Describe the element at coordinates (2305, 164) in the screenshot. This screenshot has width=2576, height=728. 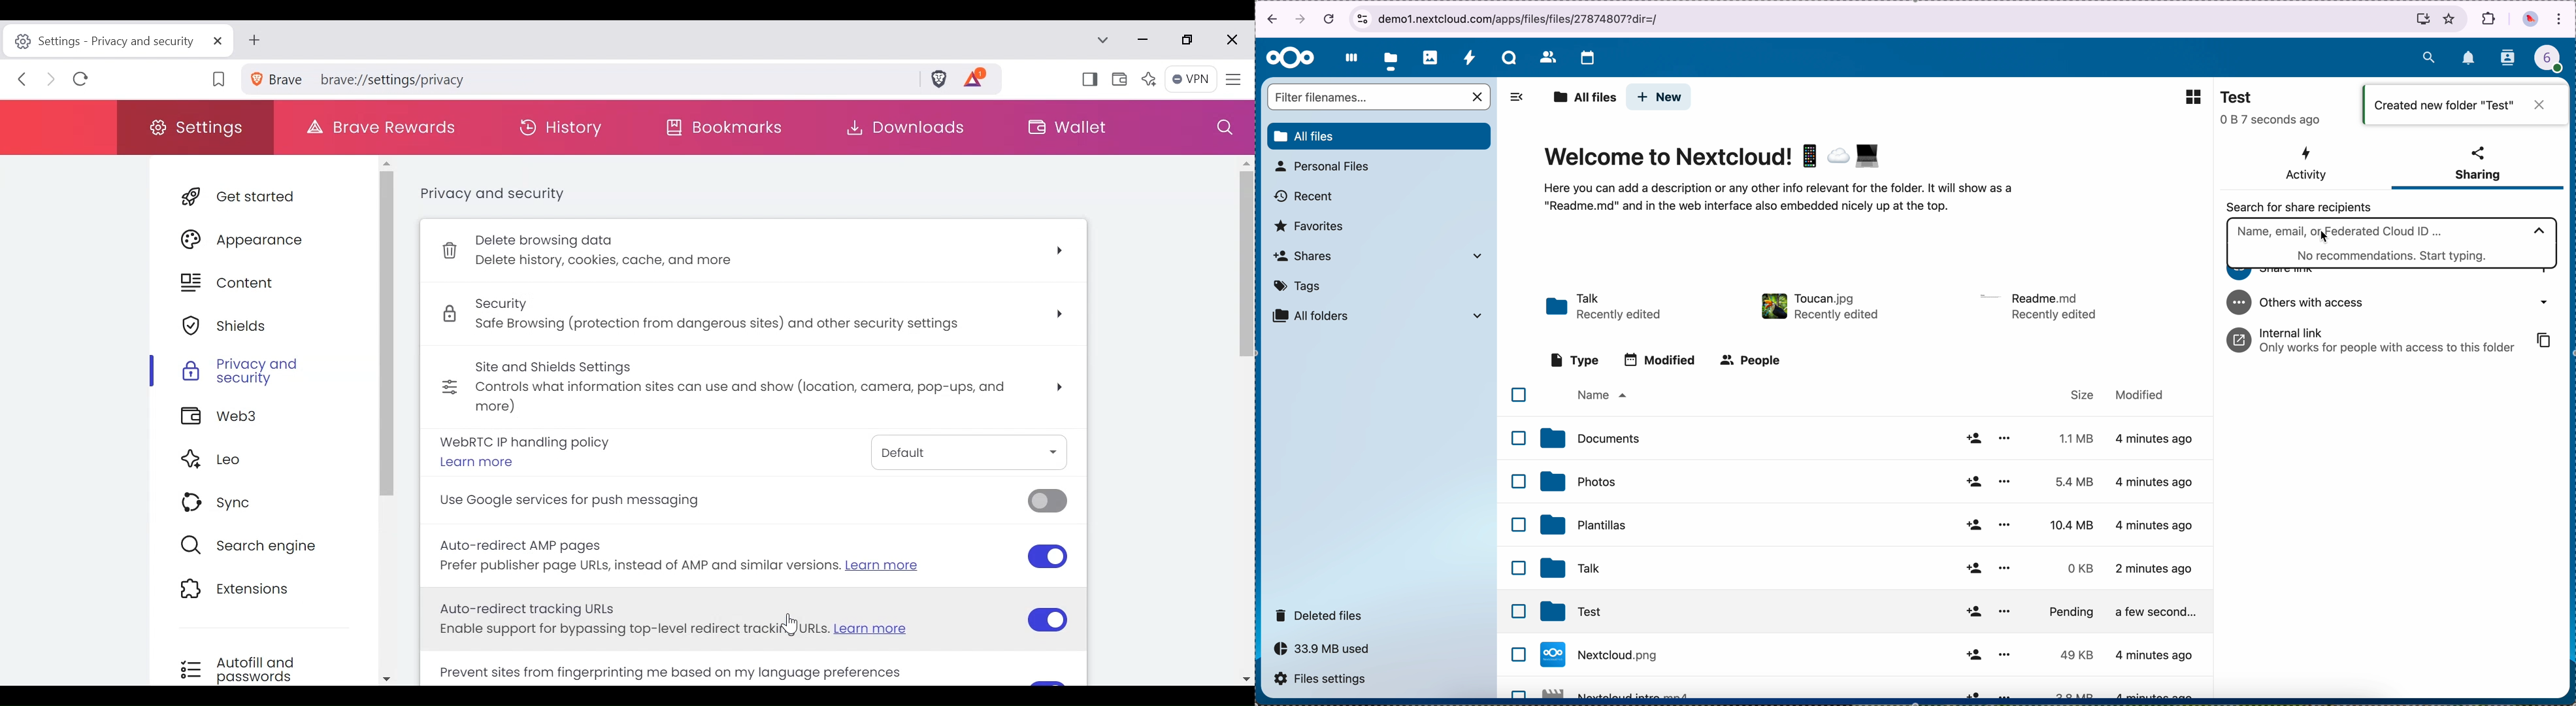
I see `activity` at that location.